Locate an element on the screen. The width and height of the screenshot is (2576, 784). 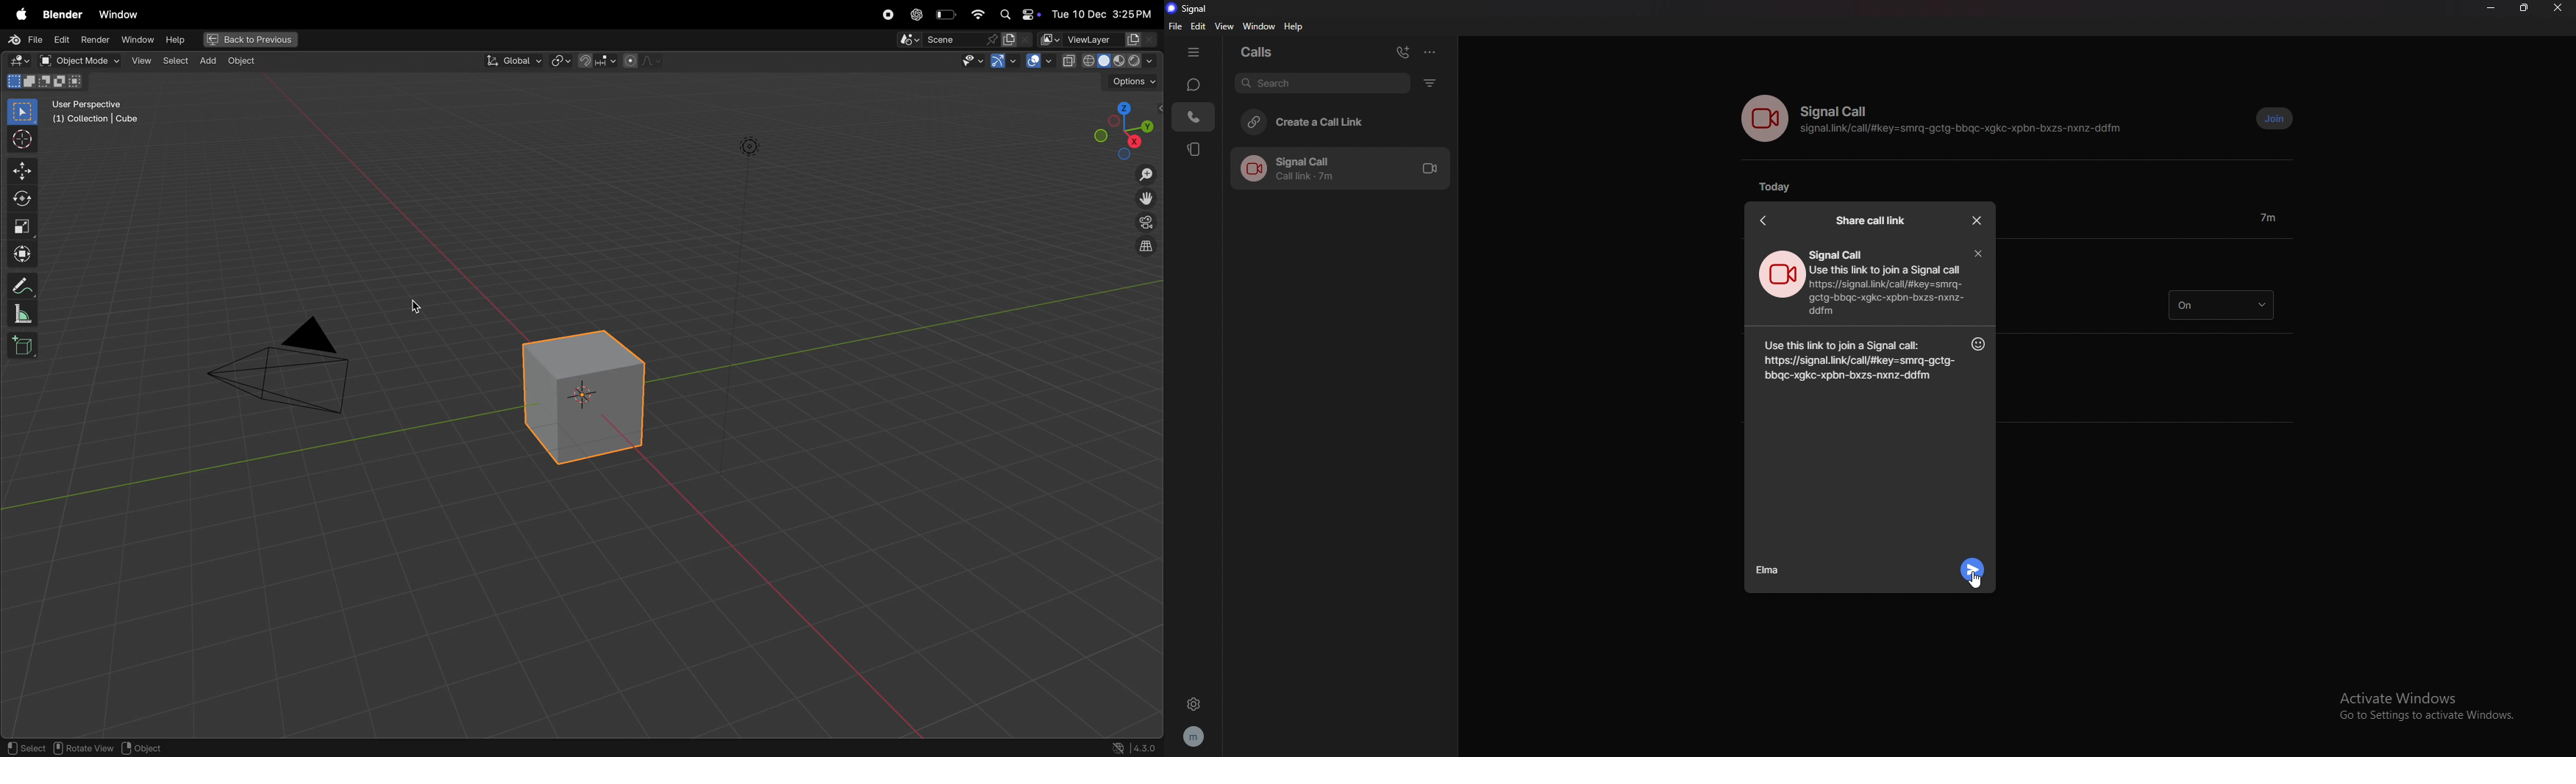
stories is located at coordinates (1196, 148).